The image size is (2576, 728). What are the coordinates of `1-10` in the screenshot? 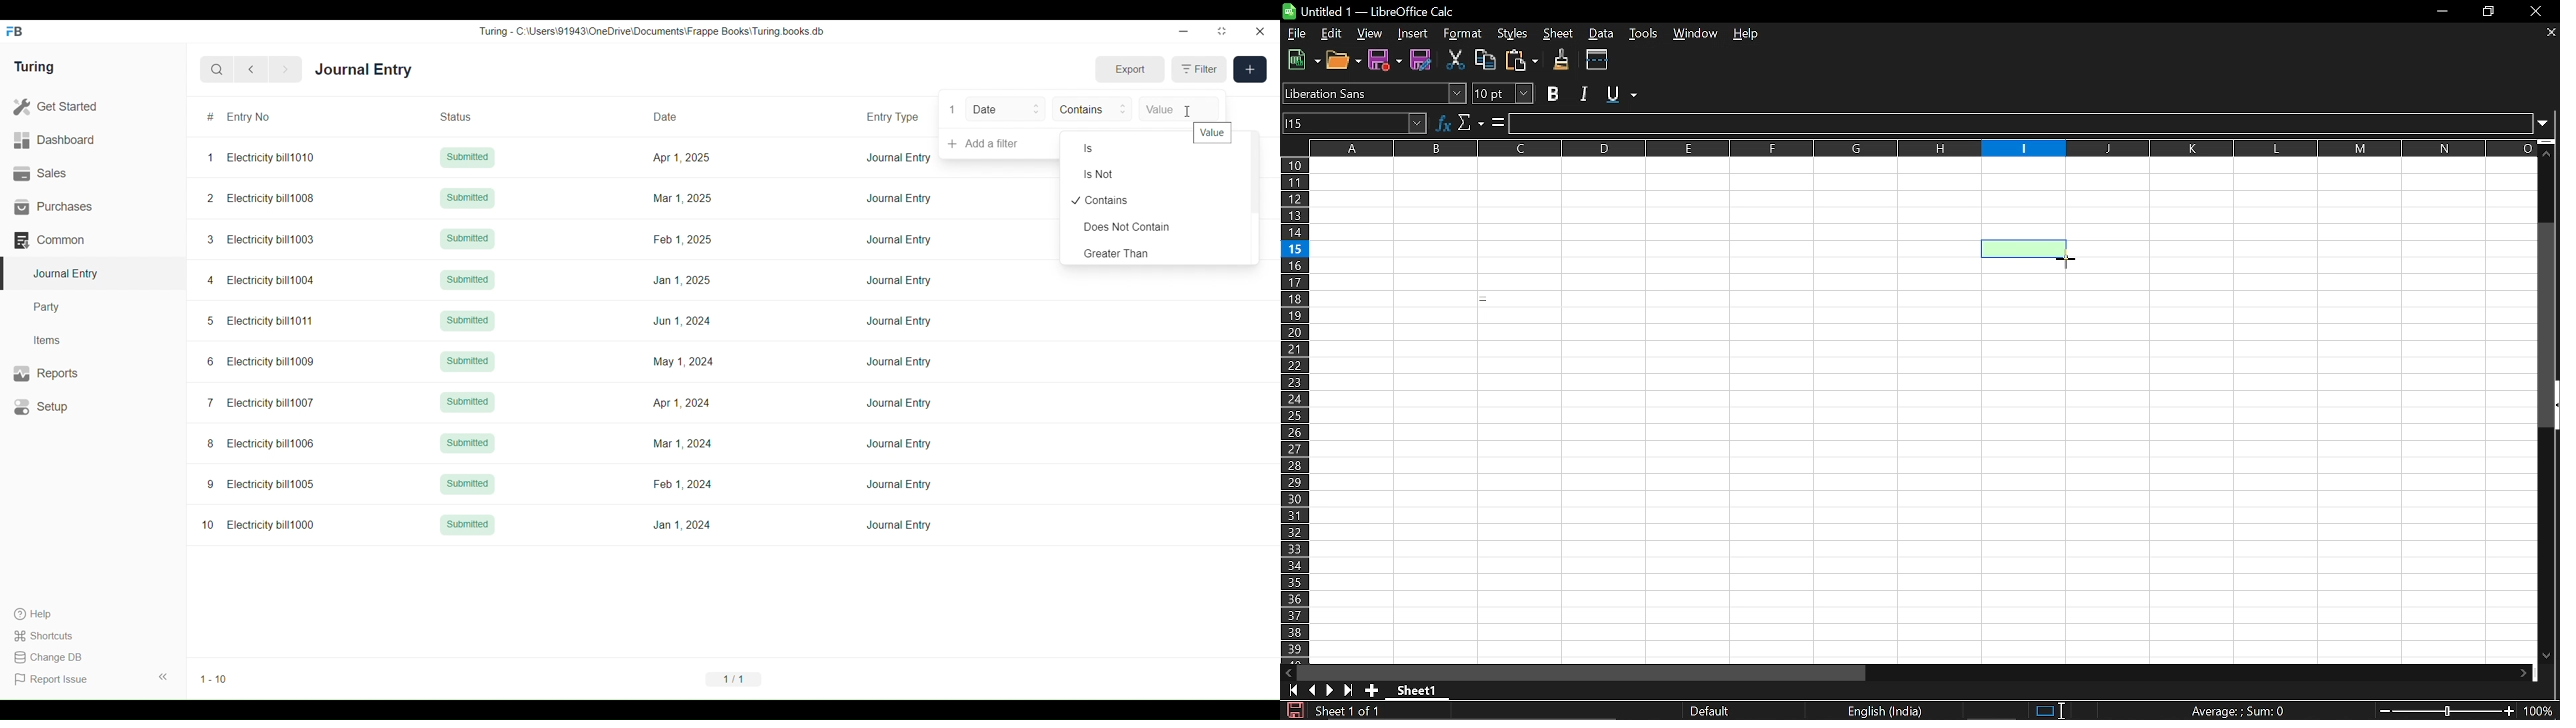 It's located at (214, 679).